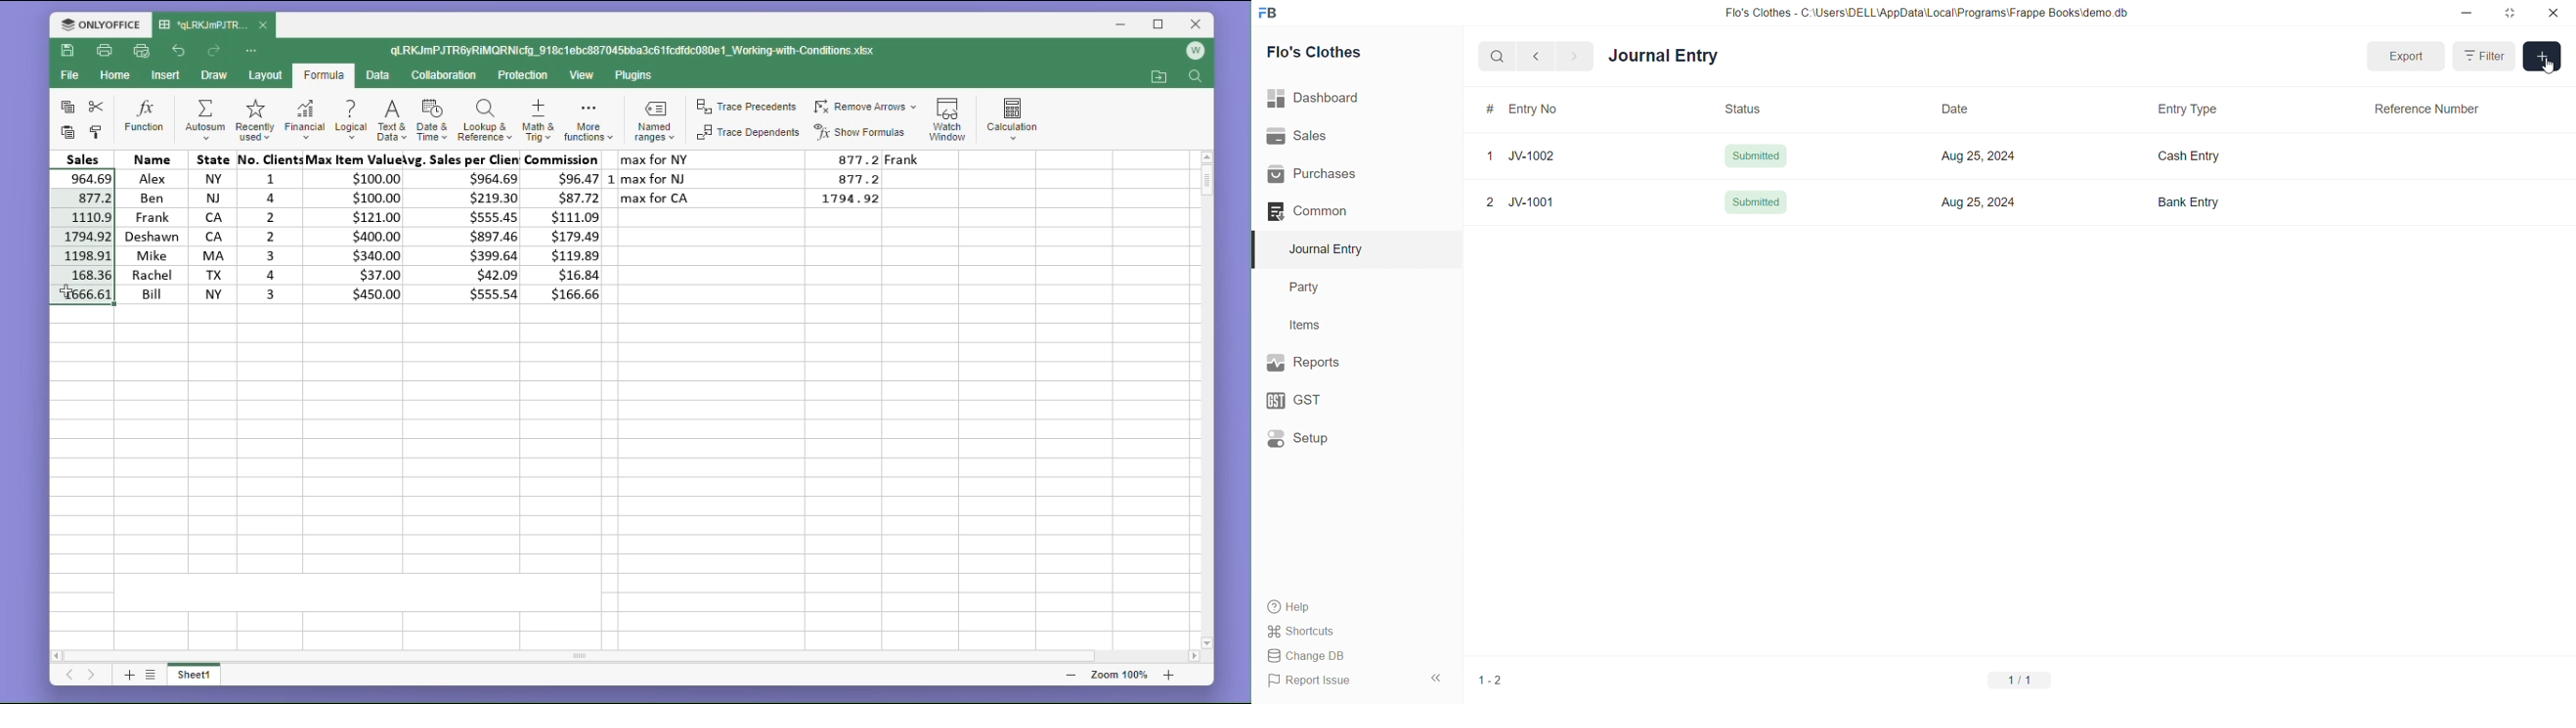 Image resolution: width=2576 pixels, height=728 pixels. I want to click on Collapse sidebar, so click(1438, 681).